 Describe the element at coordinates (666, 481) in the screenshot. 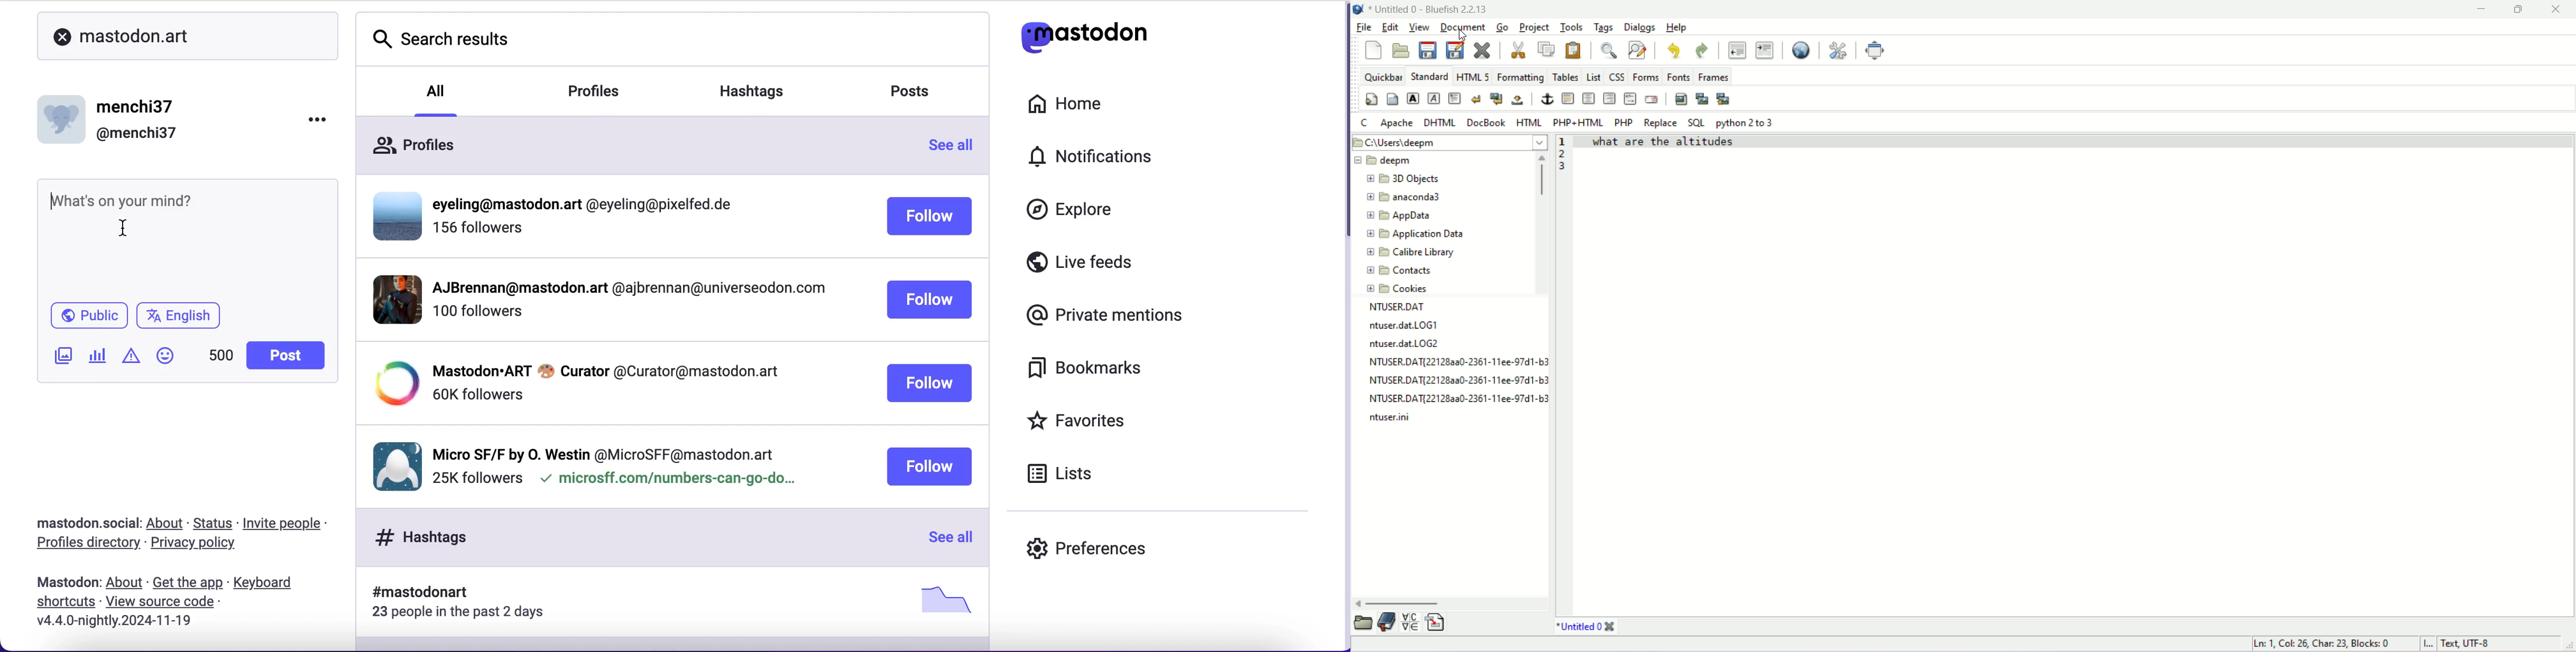

I see `microsff` at that location.